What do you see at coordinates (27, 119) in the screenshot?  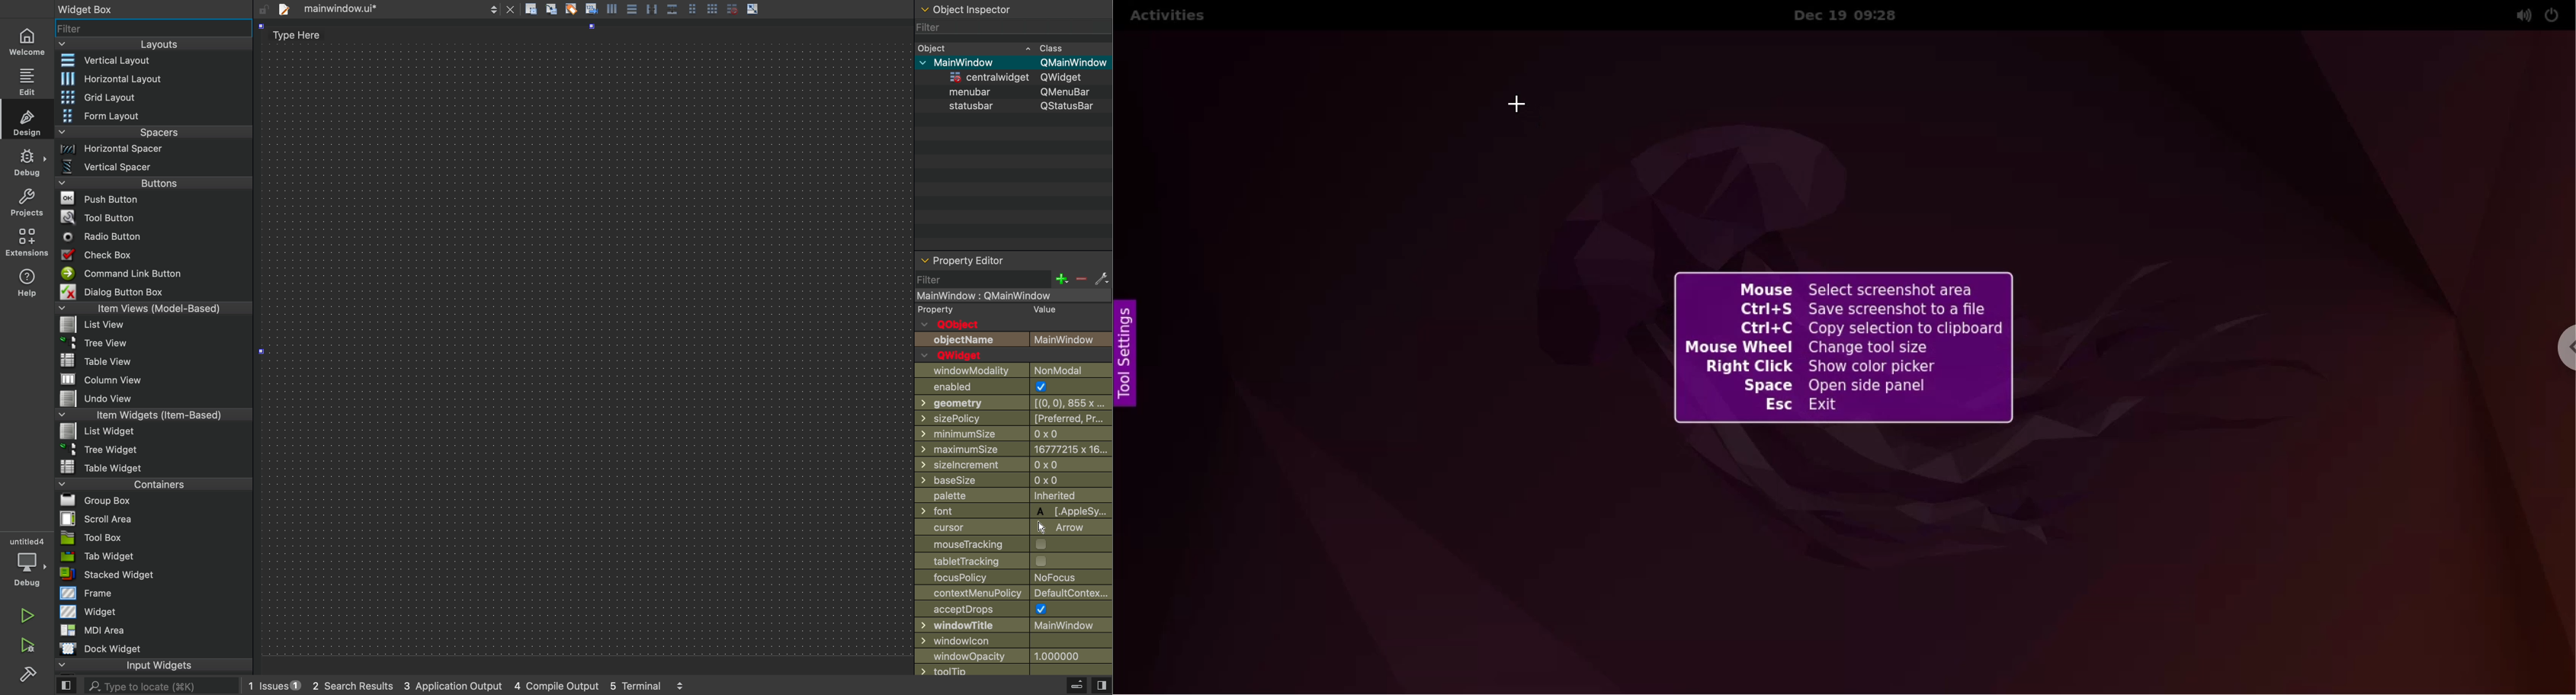 I see `design` at bounding box center [27, 119].